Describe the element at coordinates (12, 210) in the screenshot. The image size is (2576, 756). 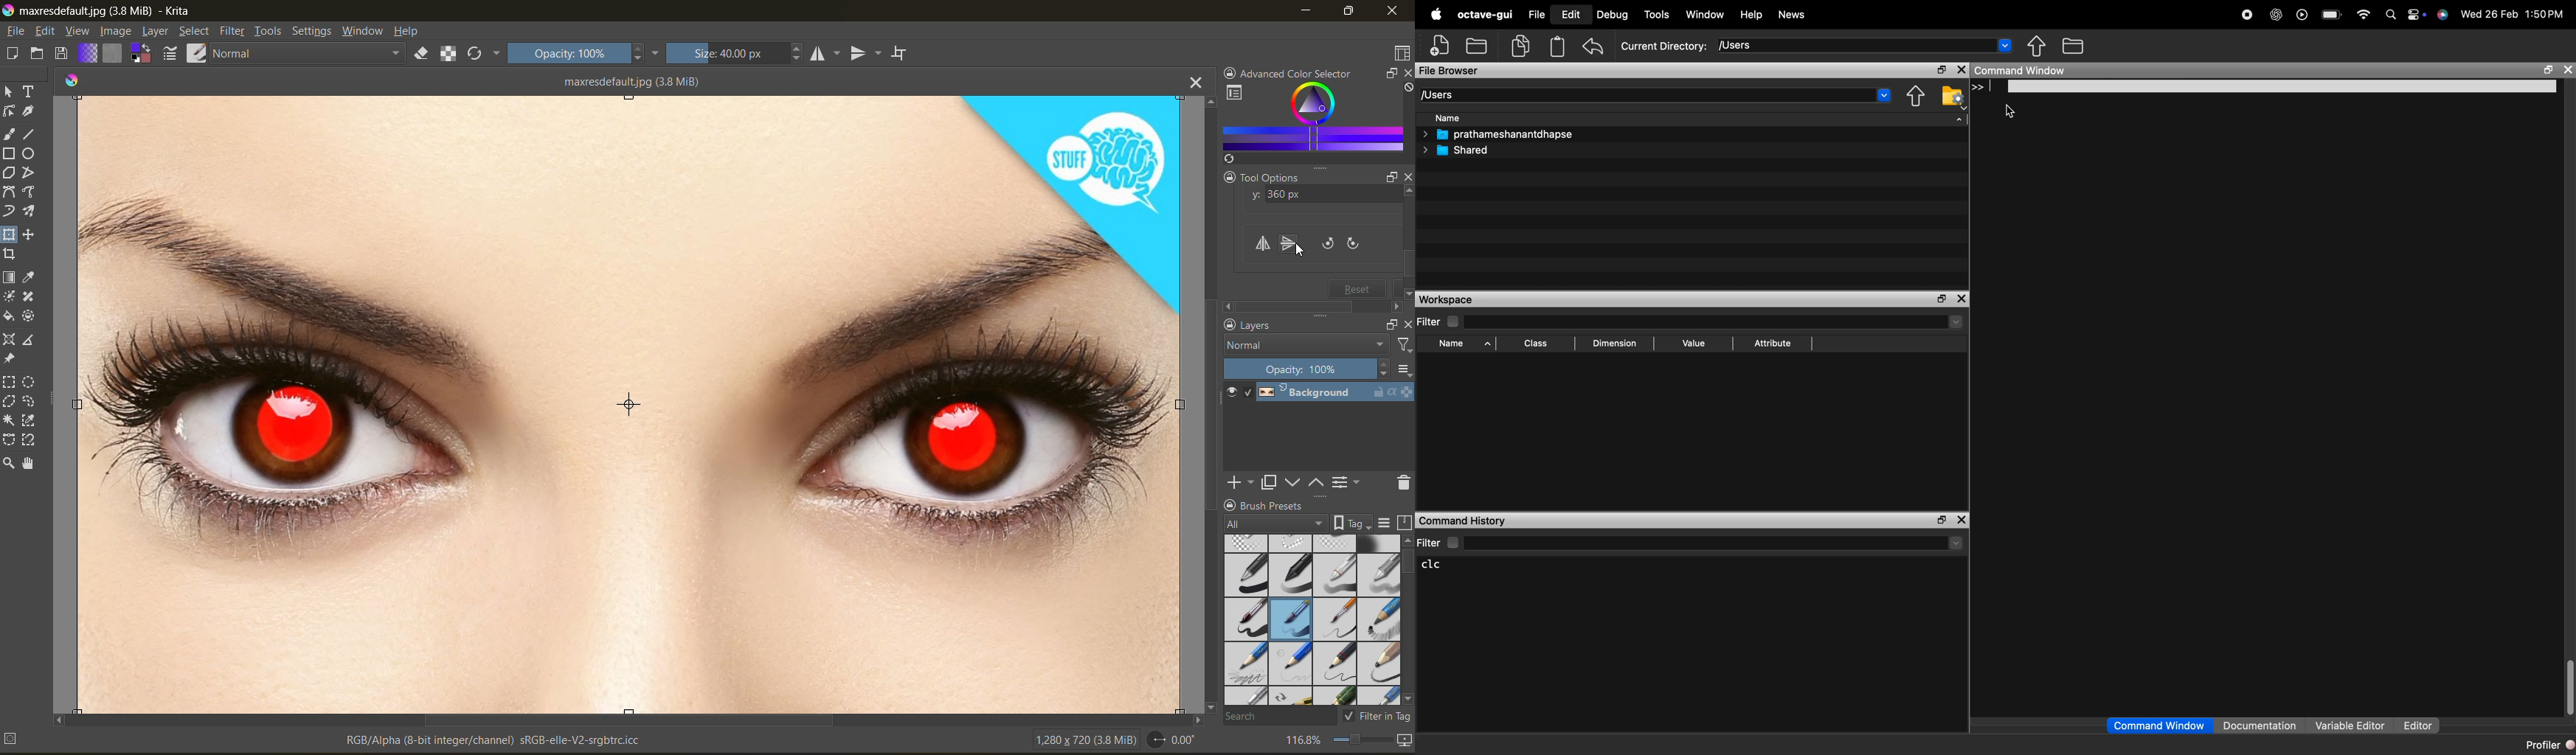
I see `tool` at that location.